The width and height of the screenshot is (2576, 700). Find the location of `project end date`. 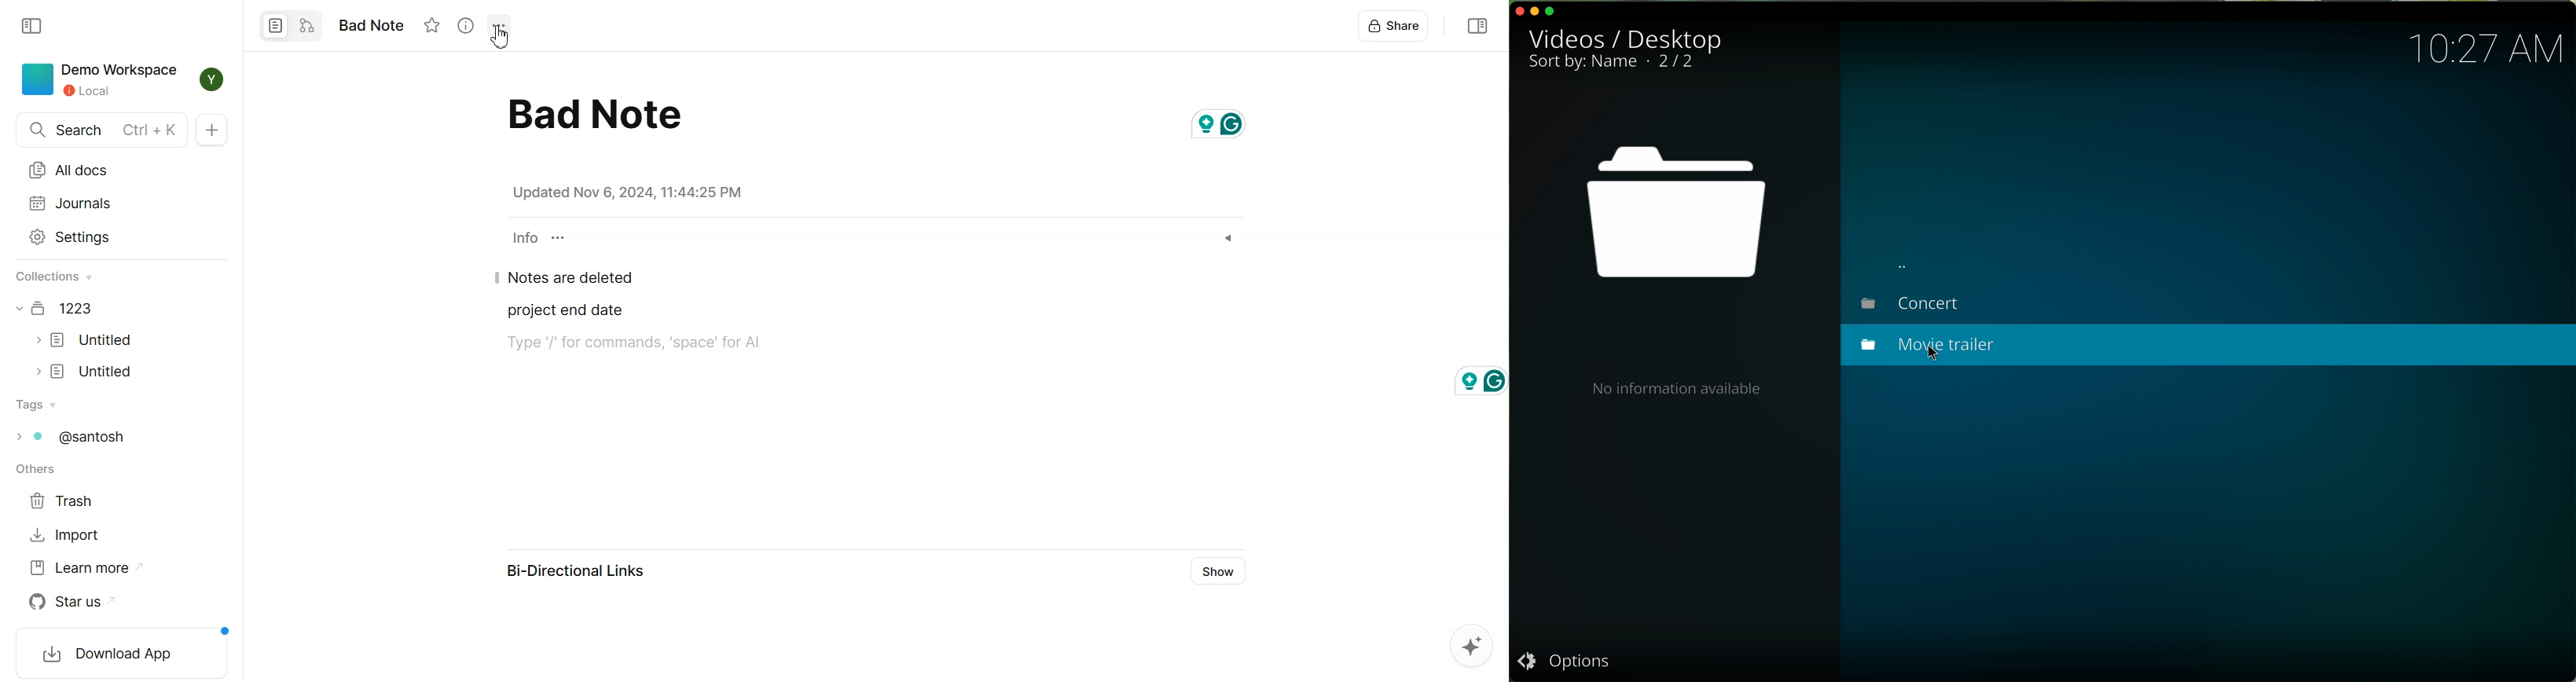

project end date is located at coordinates (563, 311).